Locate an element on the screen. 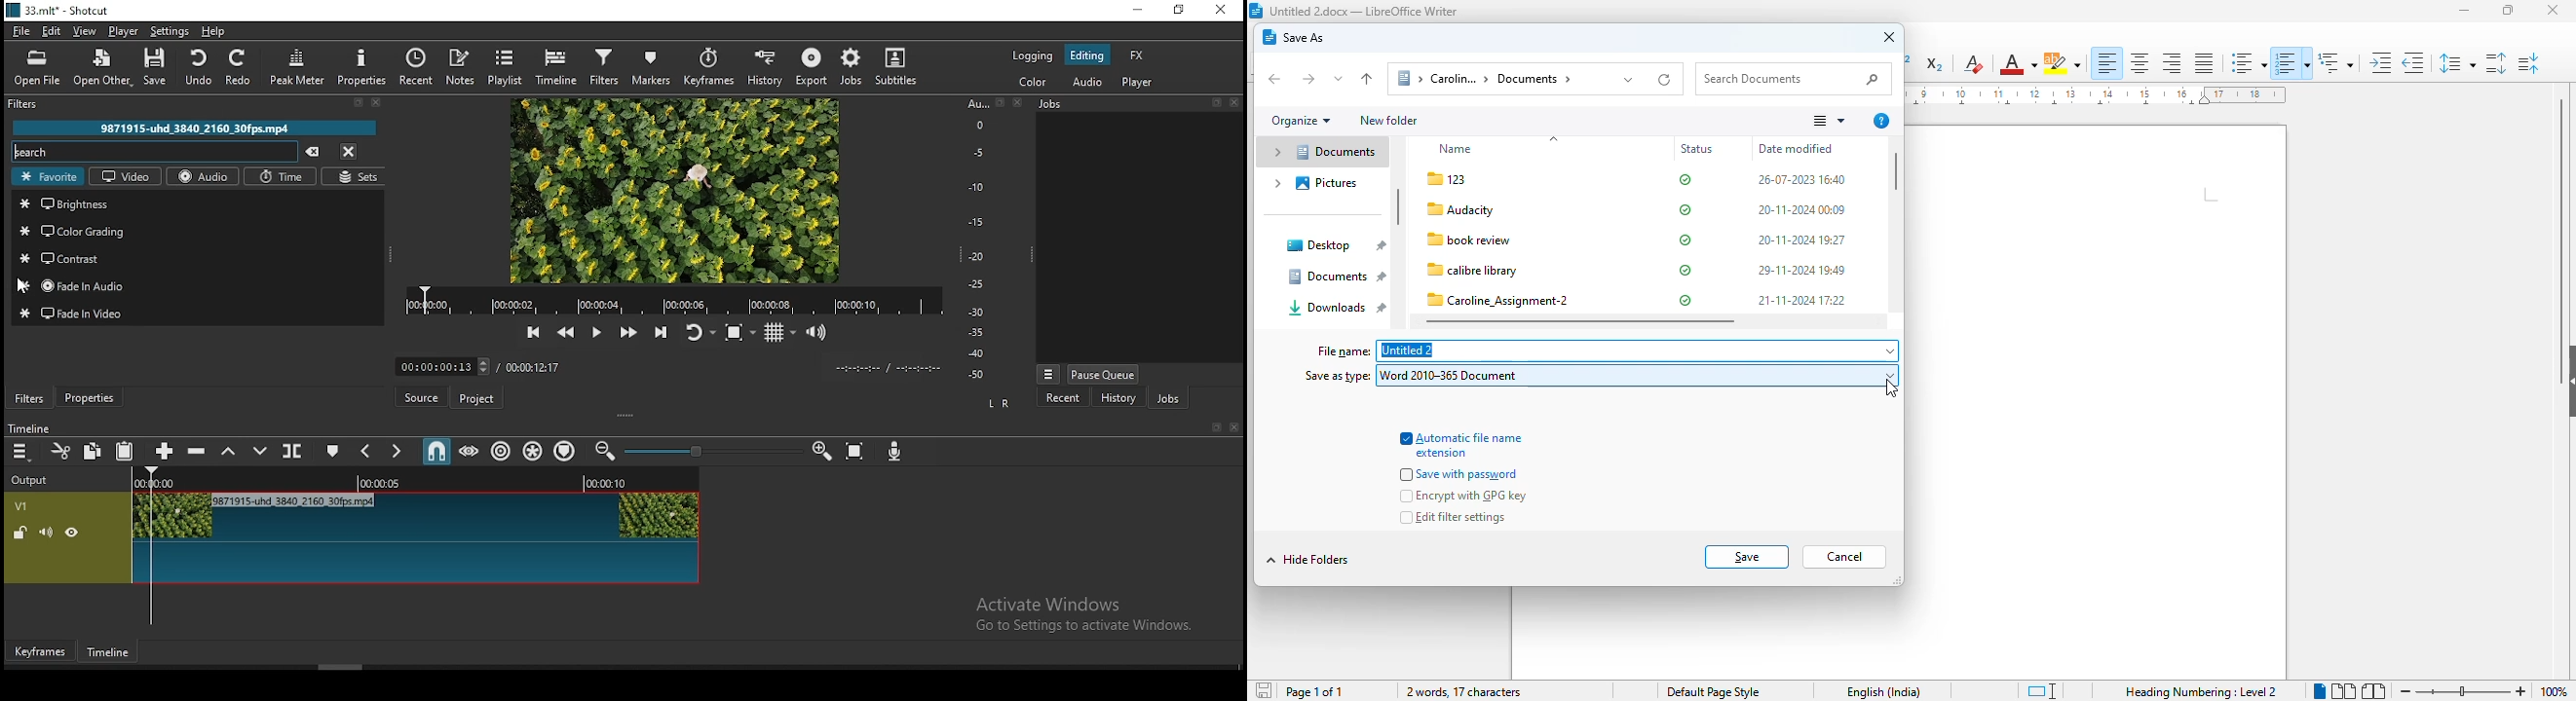 The width and height of the screenshot is (2576, 728). heading numbering: level 2 is located at coordinates (2200, 691).